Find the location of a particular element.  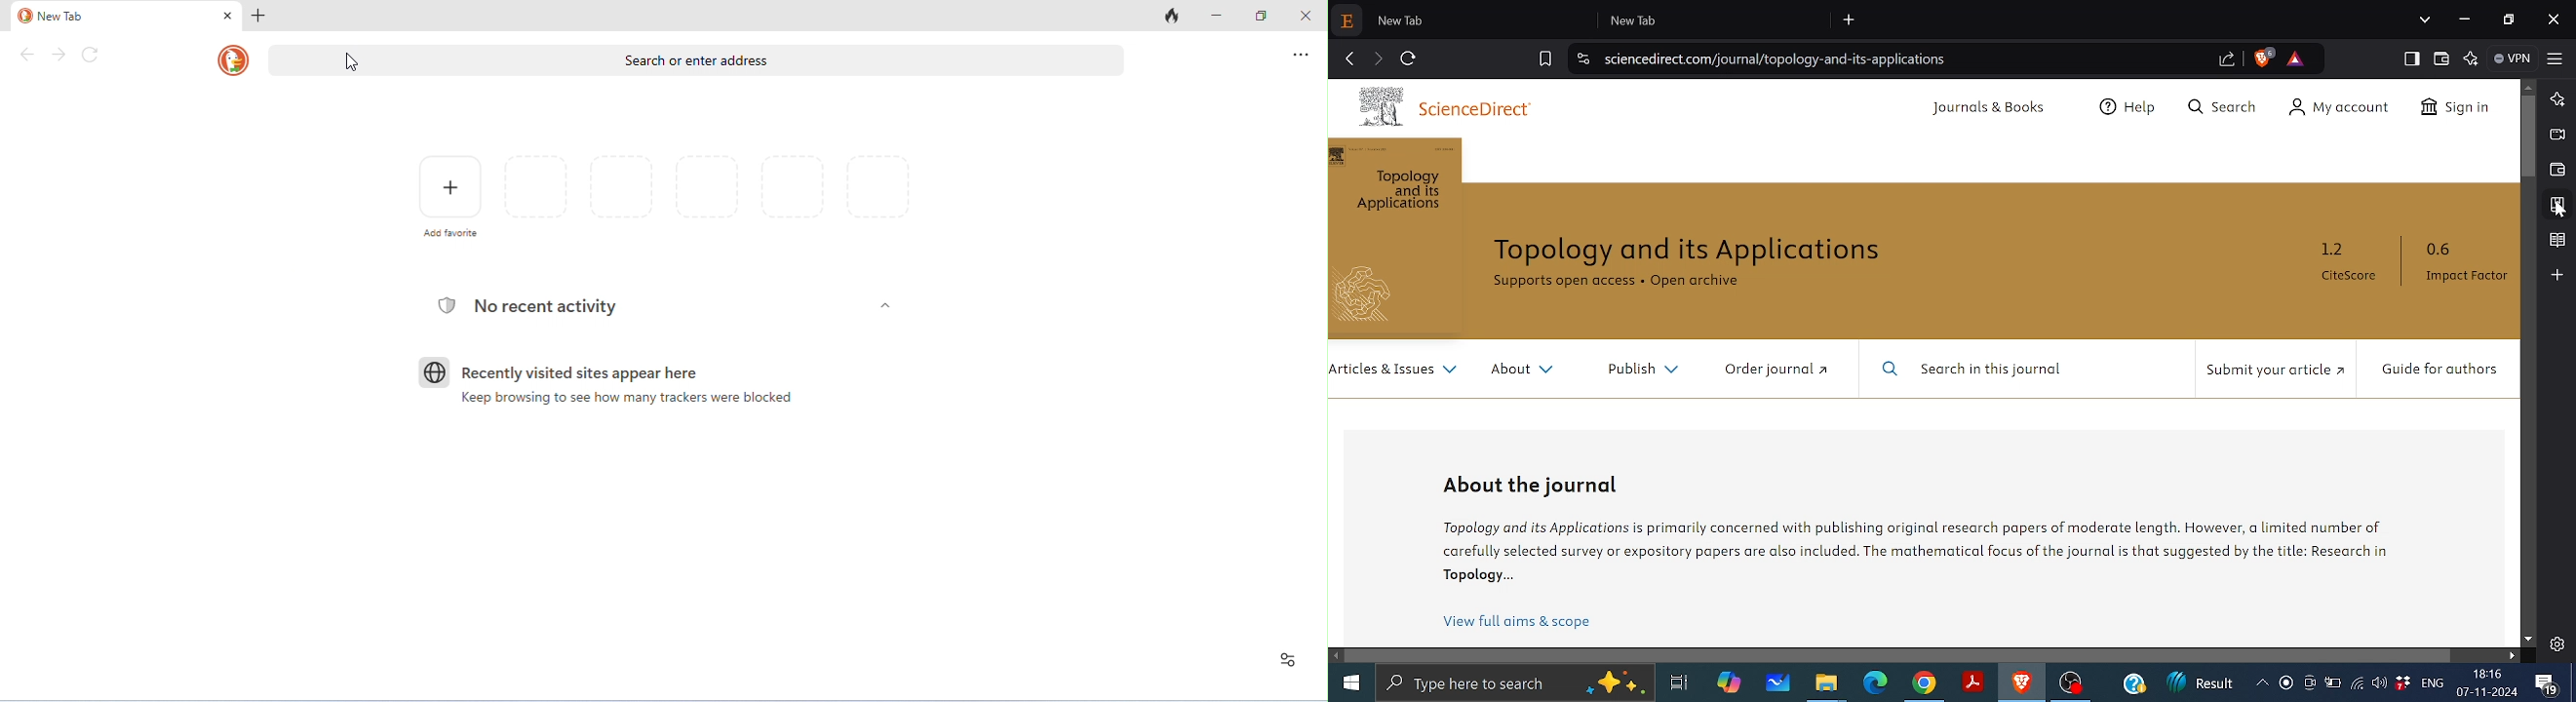

Brave wallet is located at coordinates (2556, 170).